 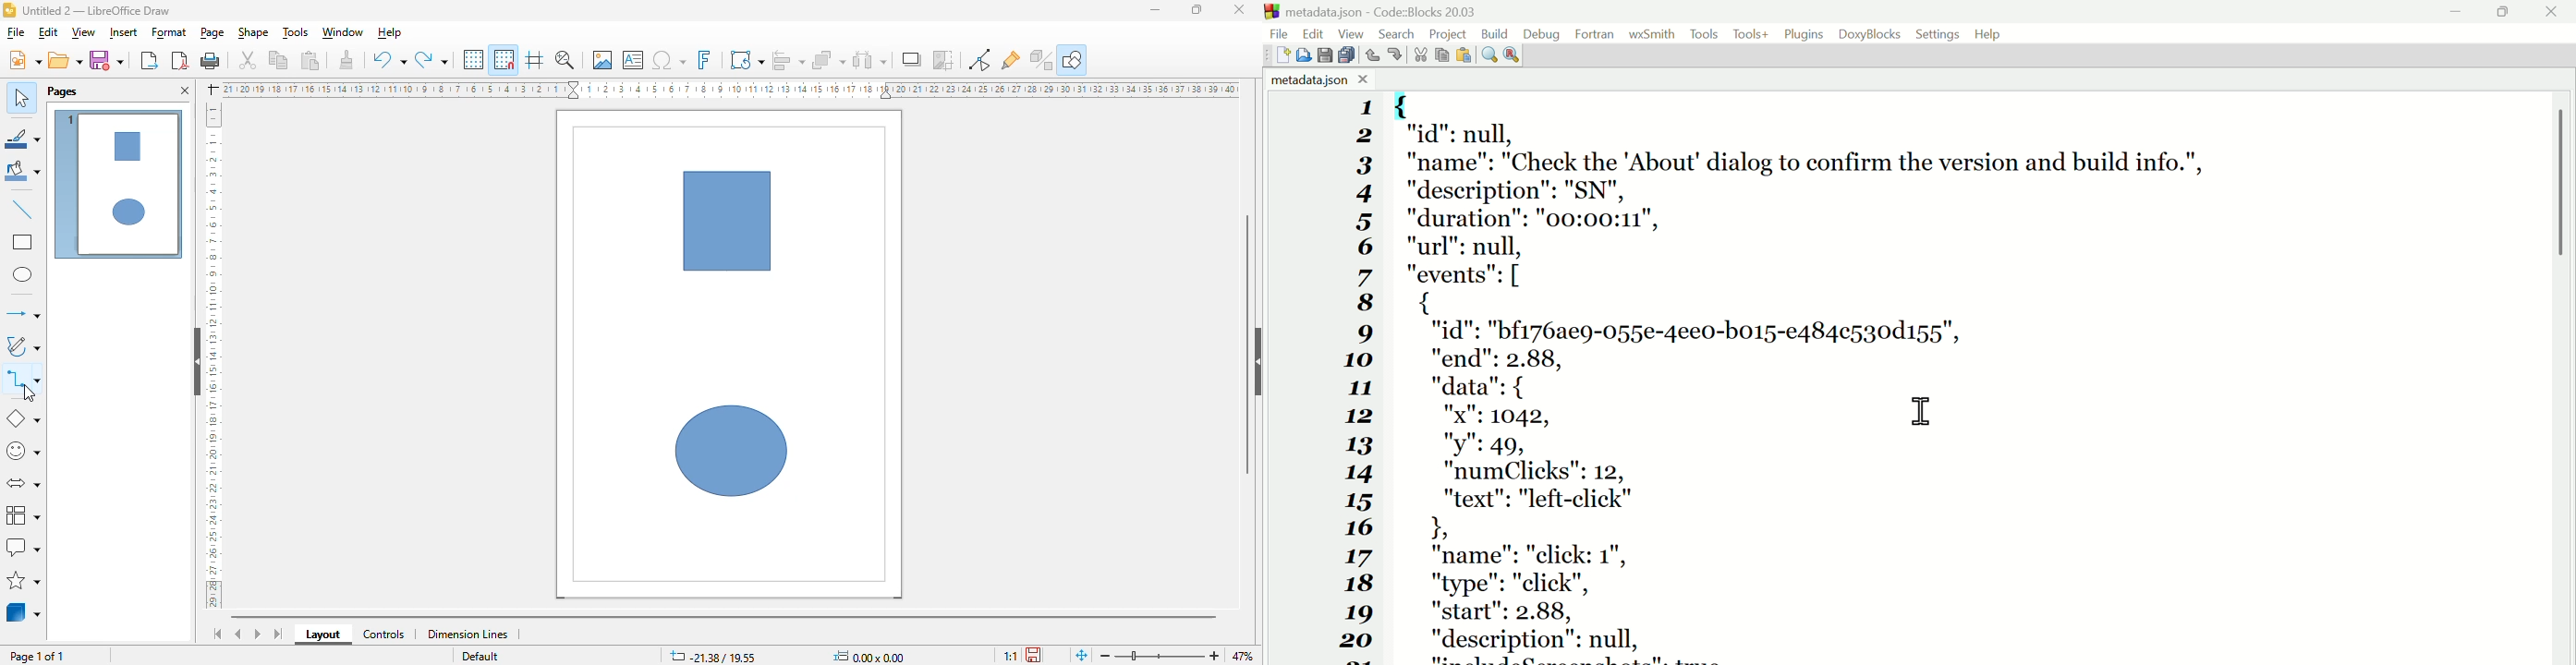 What do you see at coordinates (25, 580) in the screenshot?
I see `stars and banners` at bounding box center [25, 580].